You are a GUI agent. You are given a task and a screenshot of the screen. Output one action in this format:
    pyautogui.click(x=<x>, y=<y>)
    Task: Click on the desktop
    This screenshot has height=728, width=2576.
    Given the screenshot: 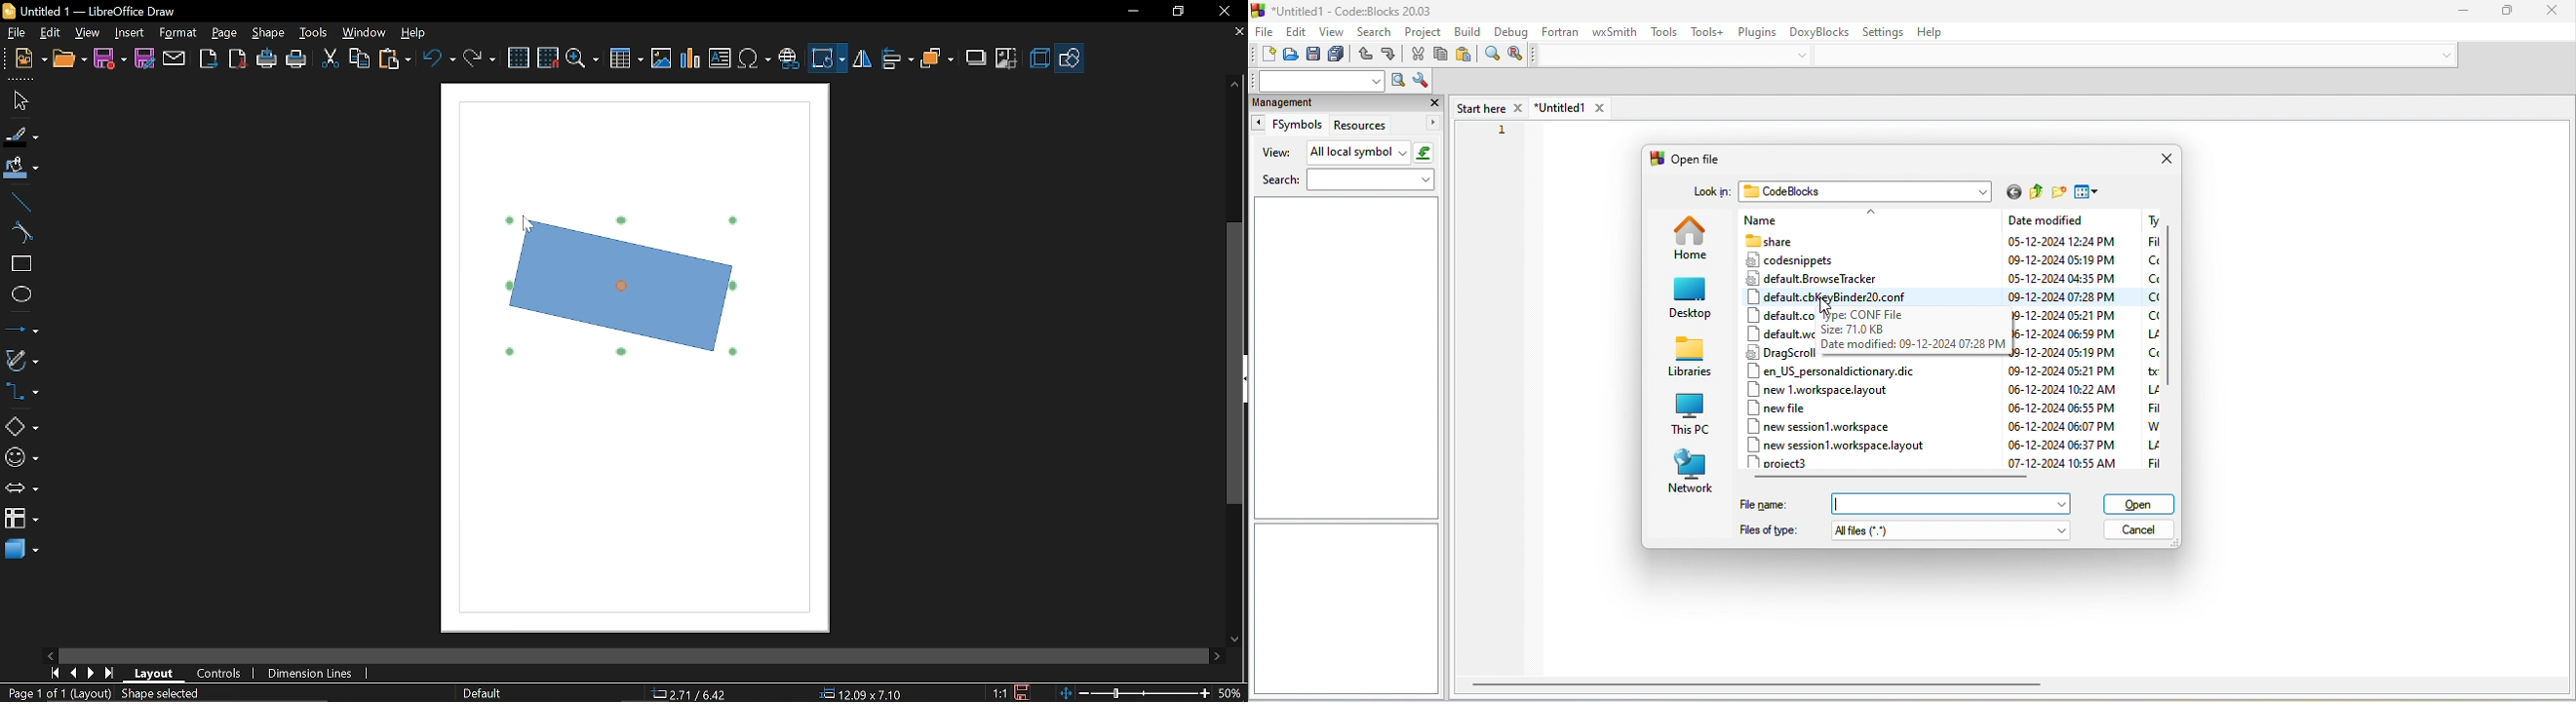 What is the action you would take?
    pyautogui.click(x=1688, y=299)
    